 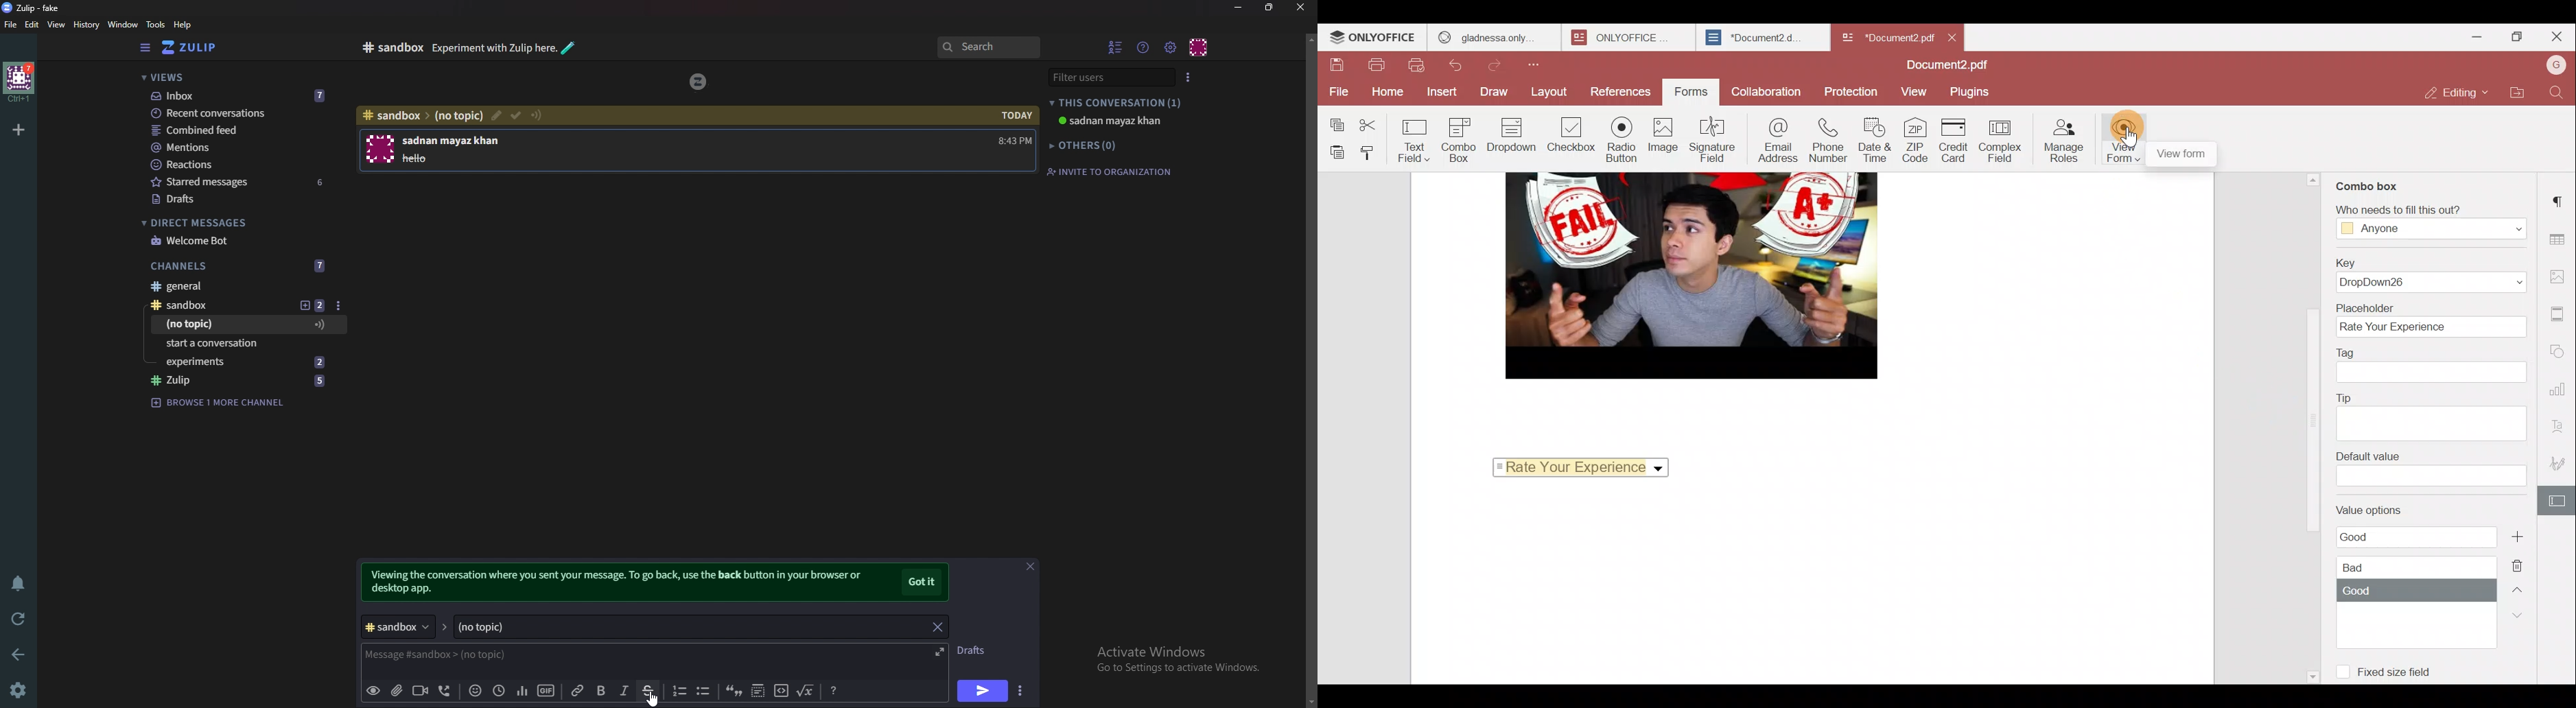 I want to click on Value options, so click(x=2406, y=569).